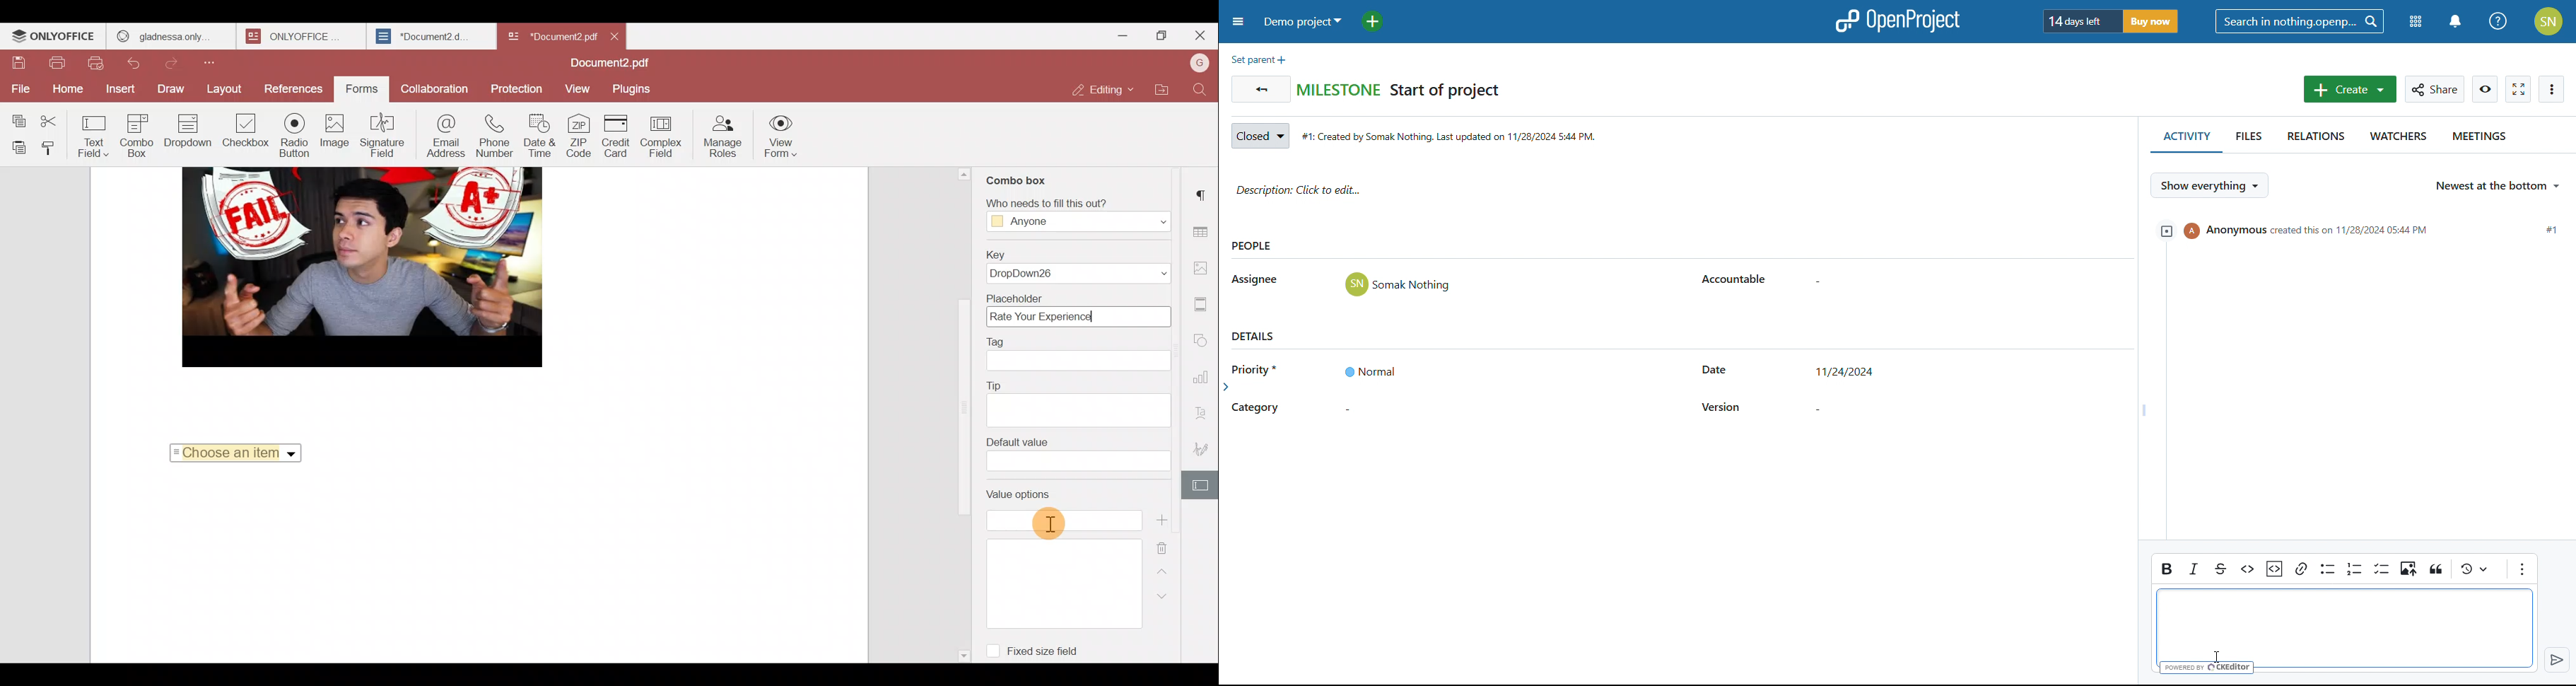 The image size is (2576, 700). Describe the element at coordinates (1203, 446) in the screenshot. I see `Signature settings` at that location.